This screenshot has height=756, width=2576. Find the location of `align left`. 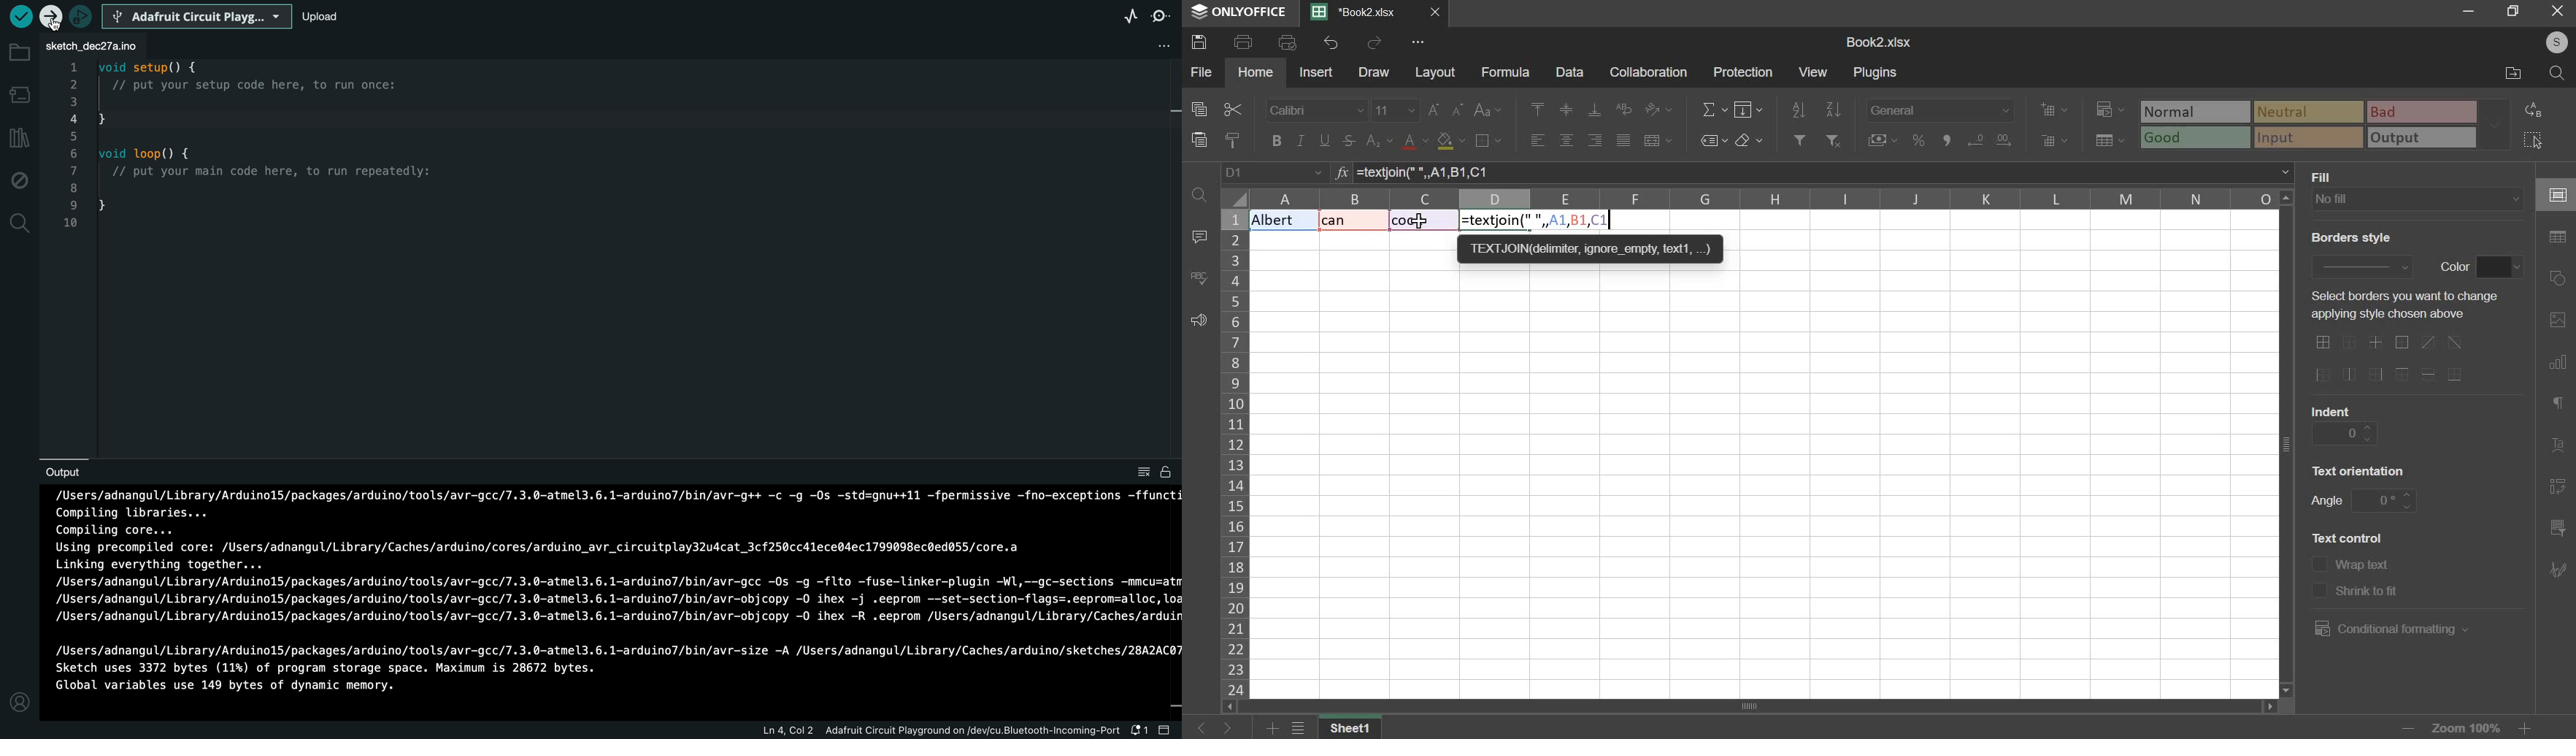

align left is located at coordinates (1534, 108).